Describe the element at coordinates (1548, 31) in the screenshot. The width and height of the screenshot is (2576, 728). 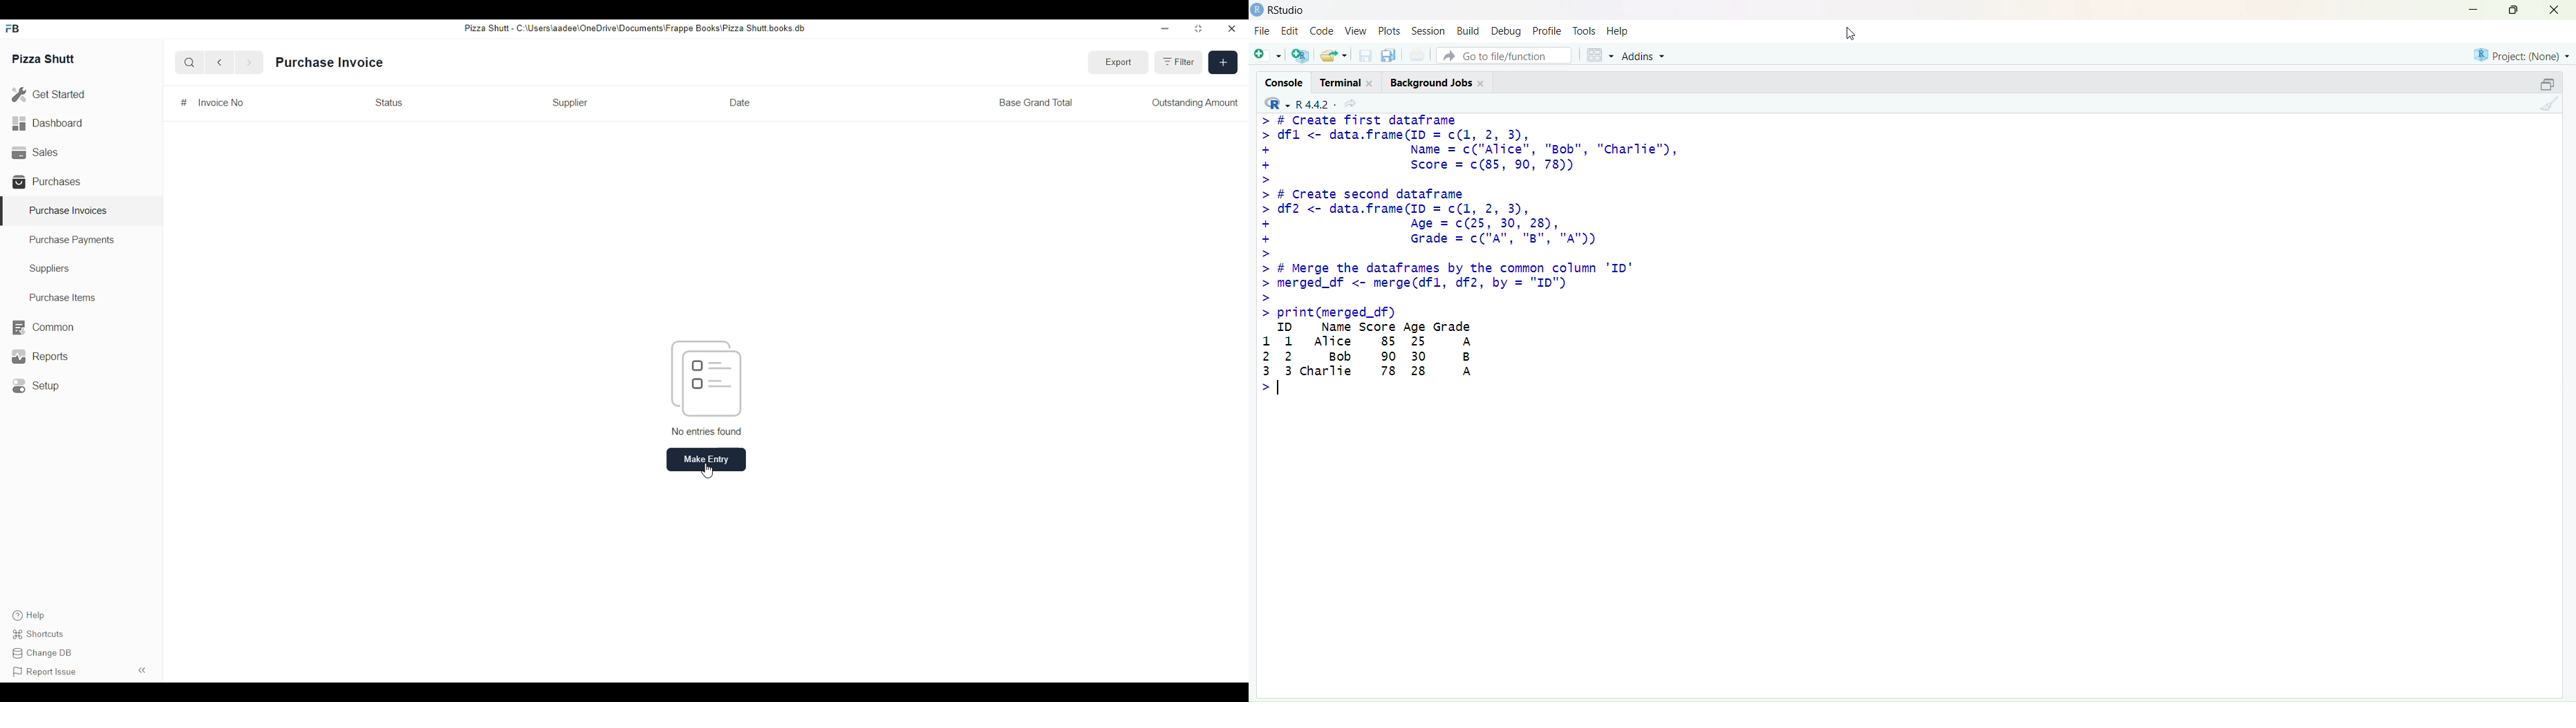
I see `Profile` at that location.